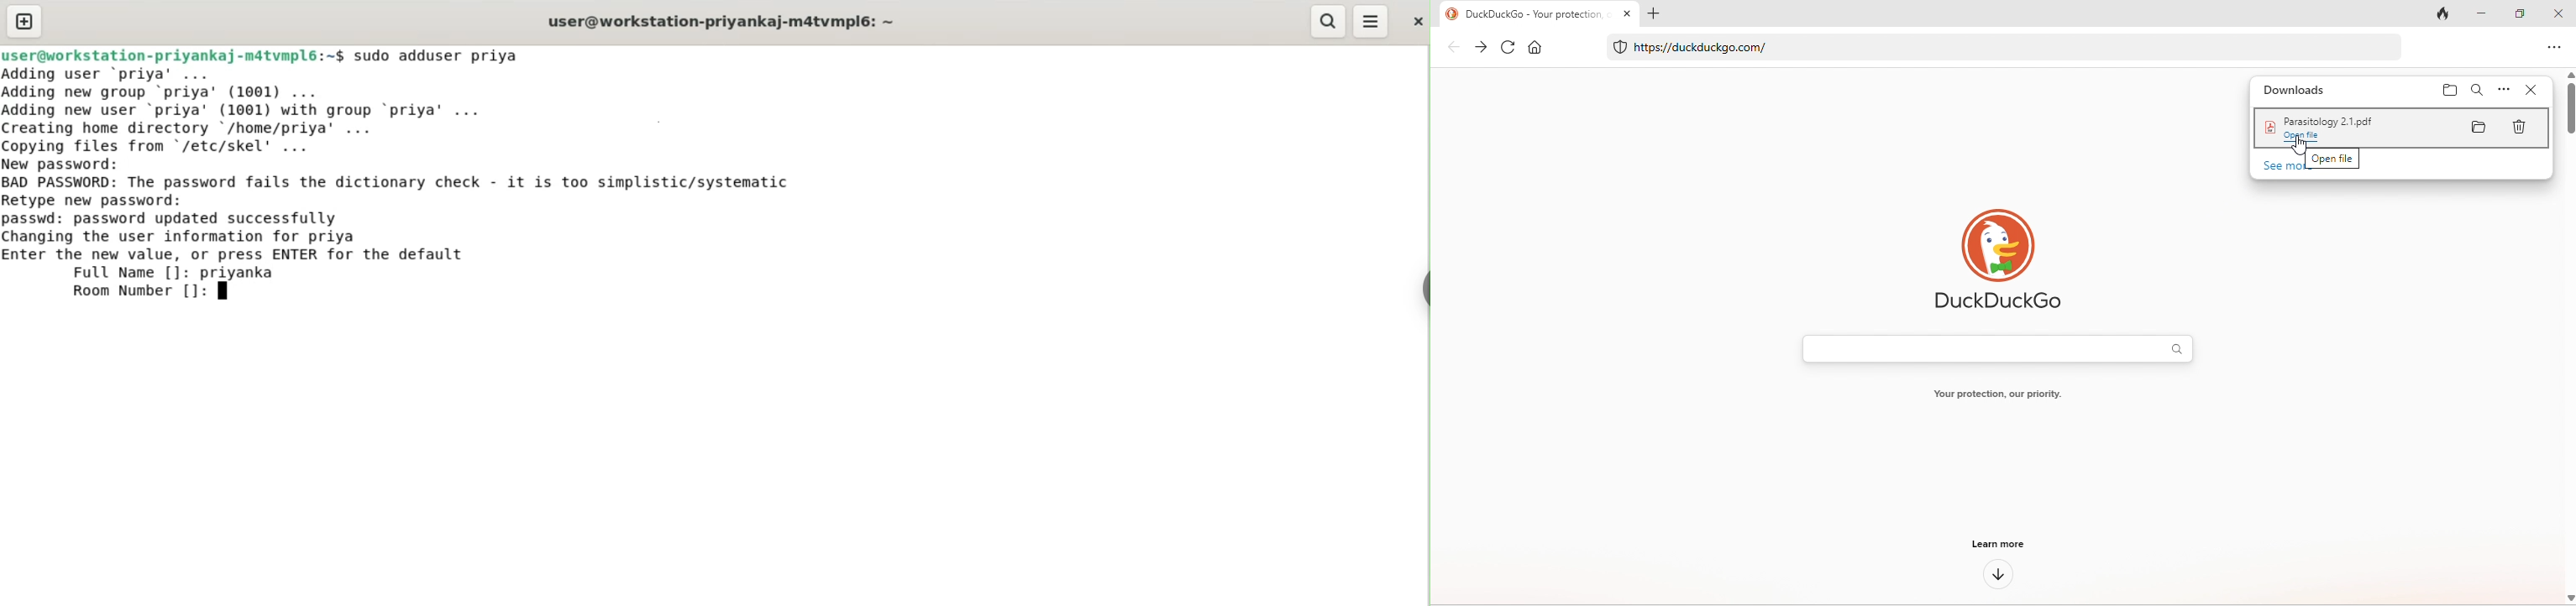 The image size is (2576, 616). Describe the element at coordinates (1416, 21) in the screenshot. I see `close` at that location.